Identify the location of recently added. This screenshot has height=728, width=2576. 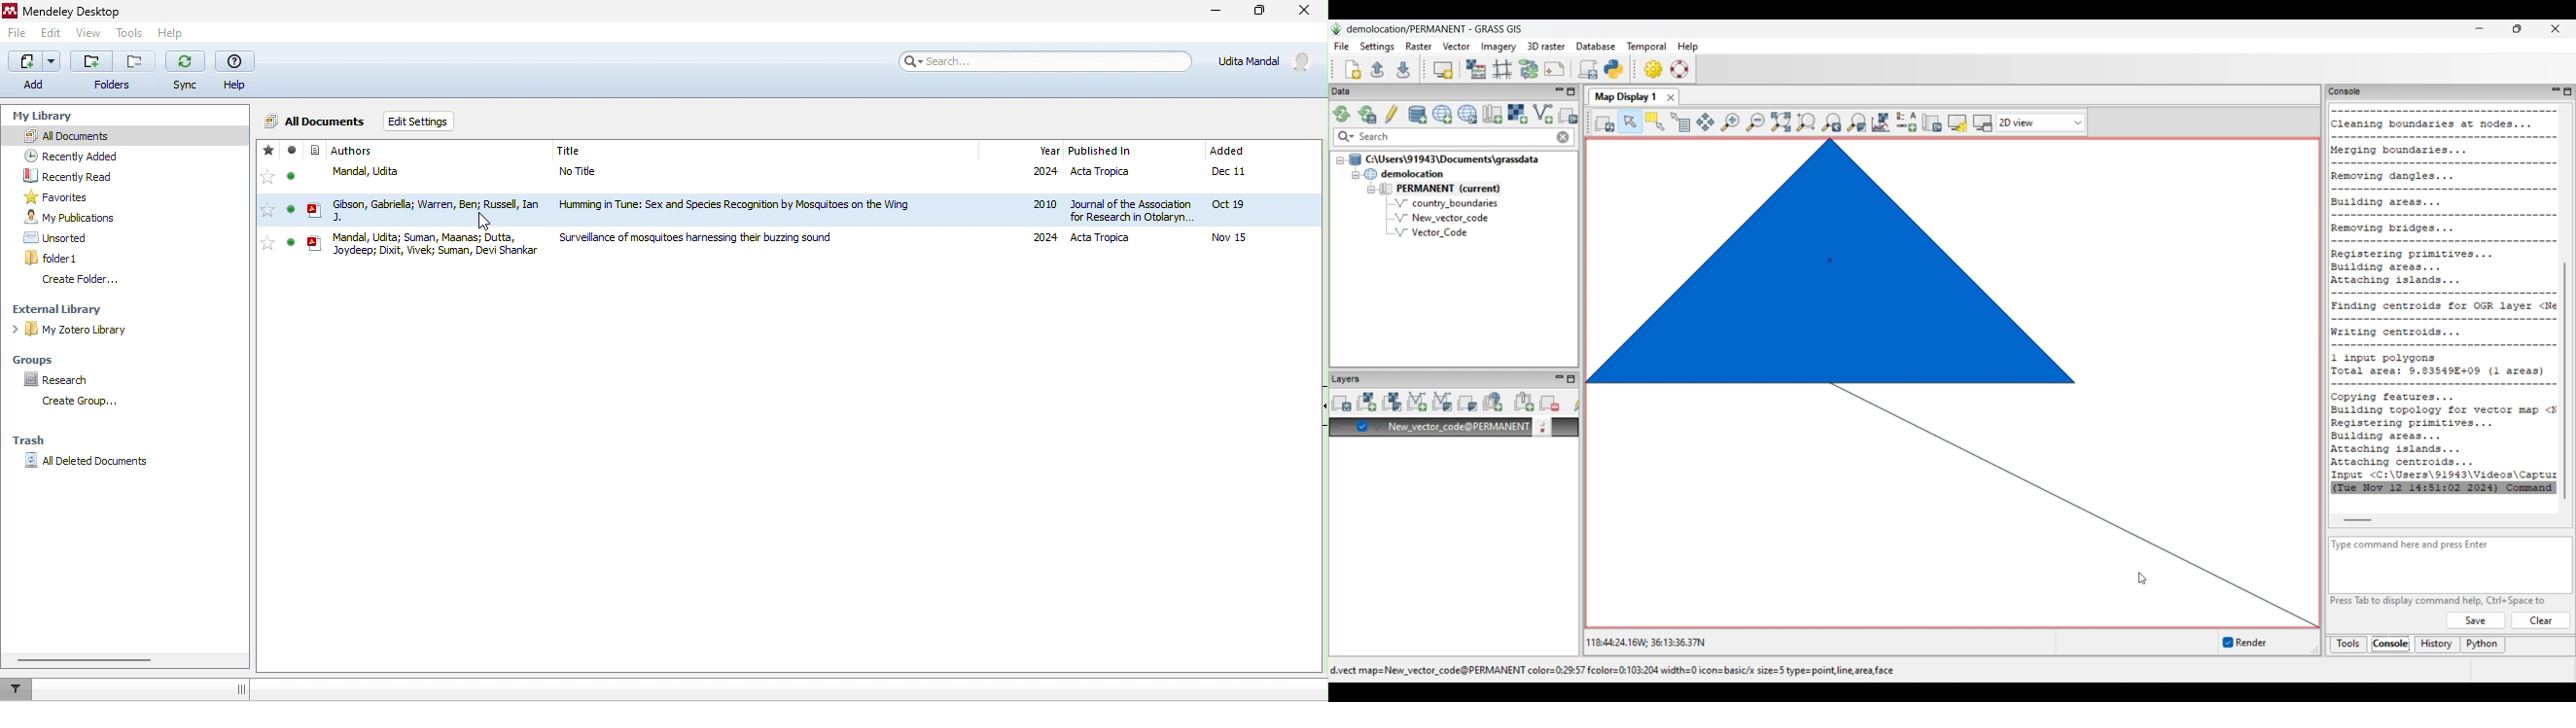
(82, 157).